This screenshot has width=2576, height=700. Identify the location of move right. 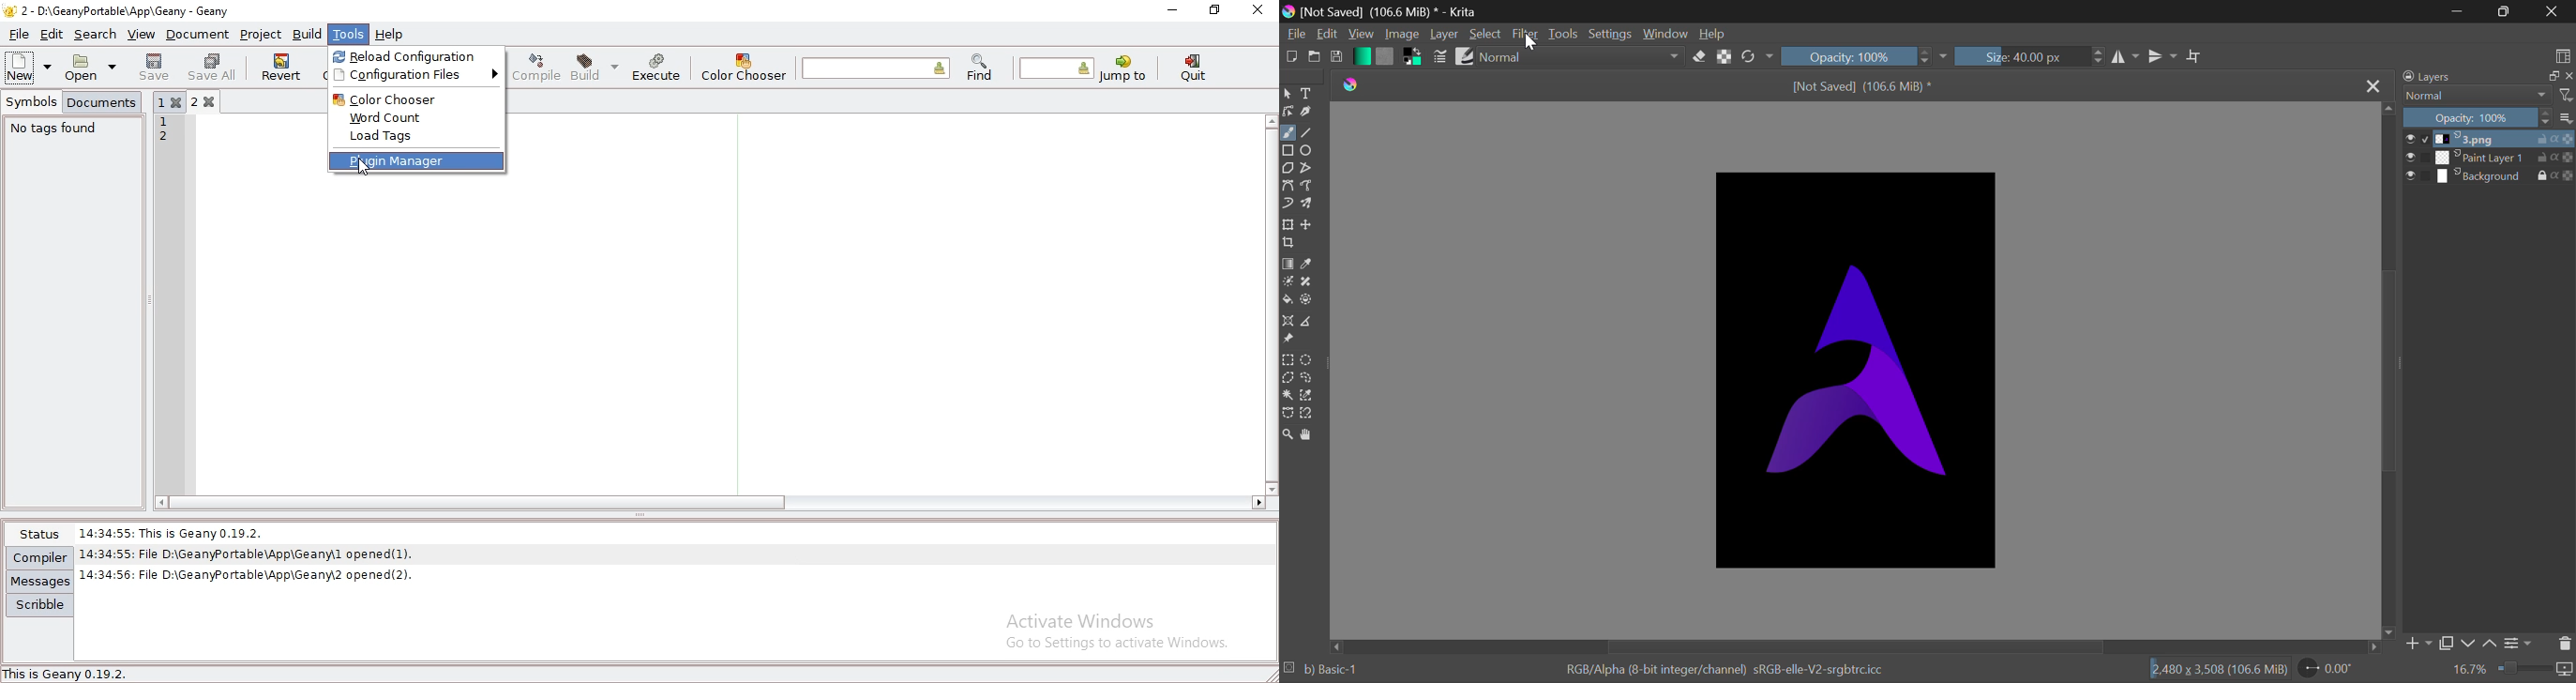
(2378, 648).